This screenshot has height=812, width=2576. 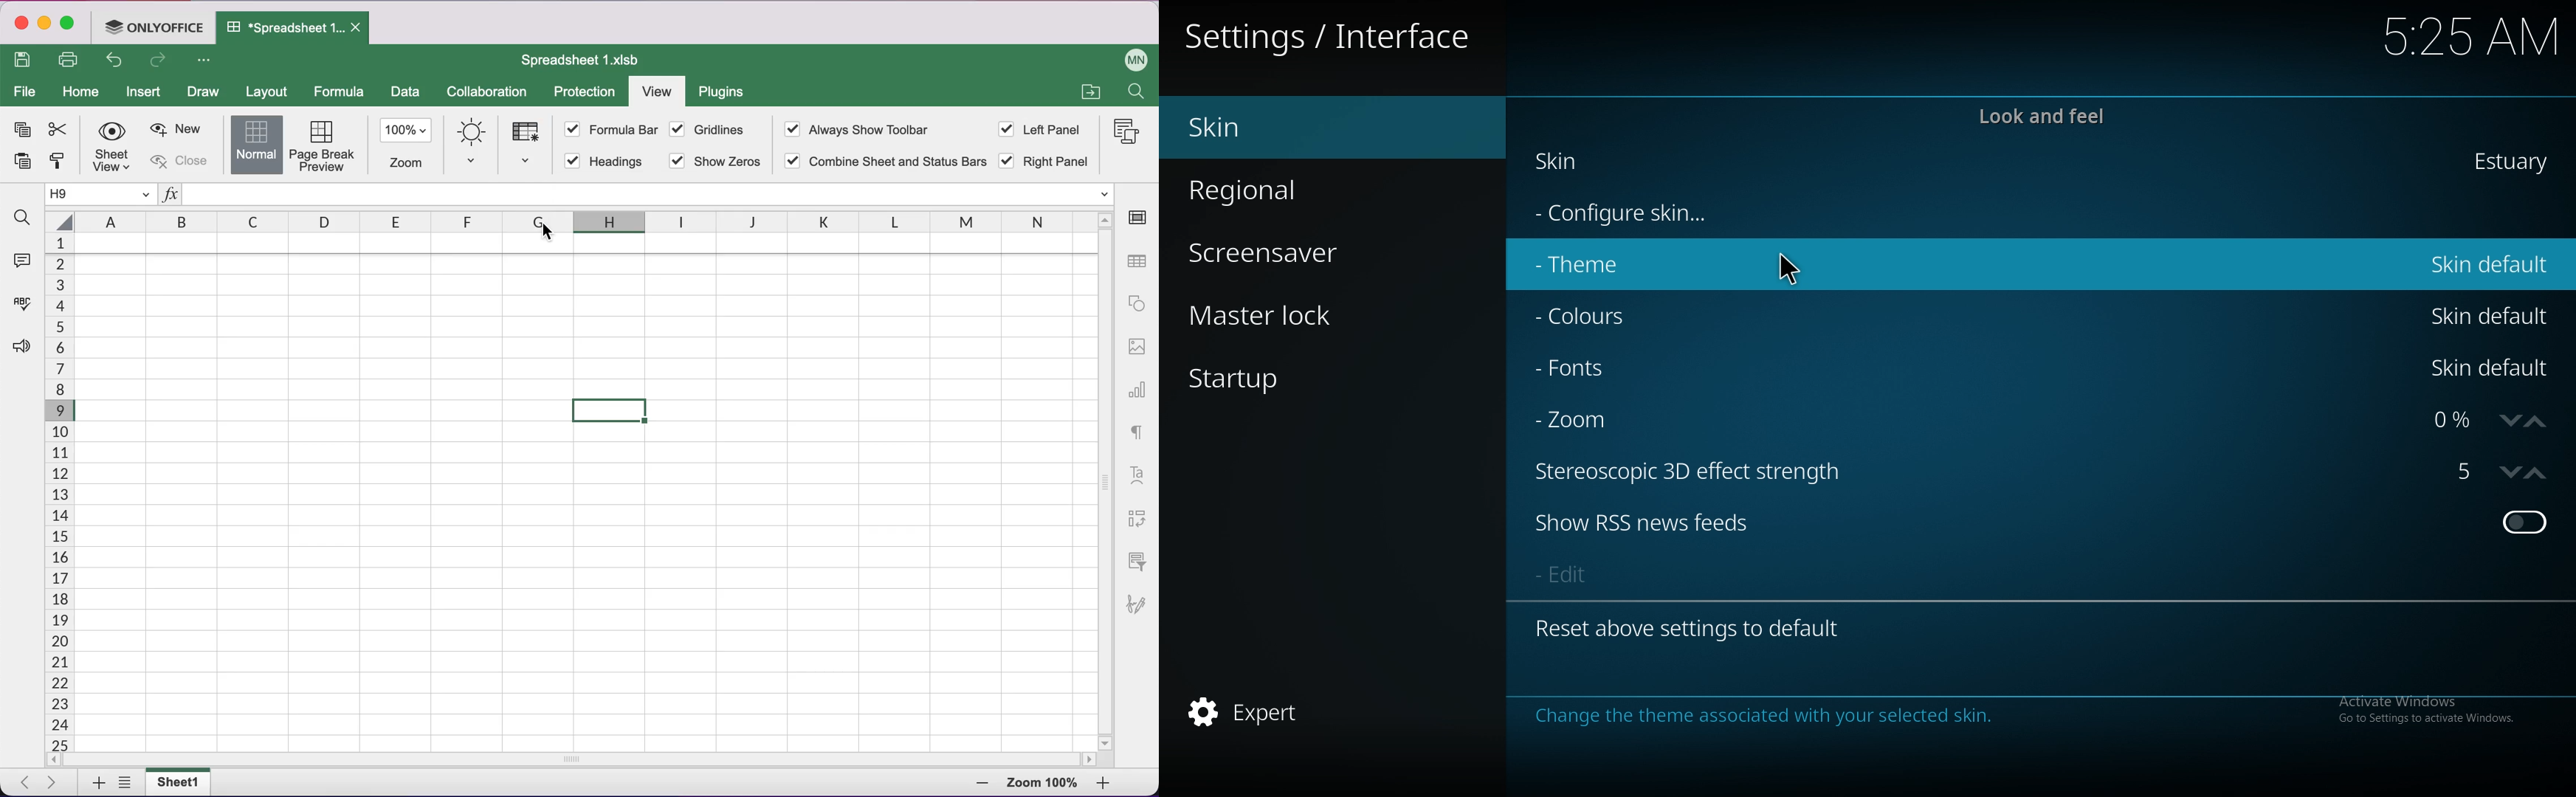 What do you see at coordinates (1588, 159) in the screenshot?
I see `skin` at bounding box center [1588, 159].